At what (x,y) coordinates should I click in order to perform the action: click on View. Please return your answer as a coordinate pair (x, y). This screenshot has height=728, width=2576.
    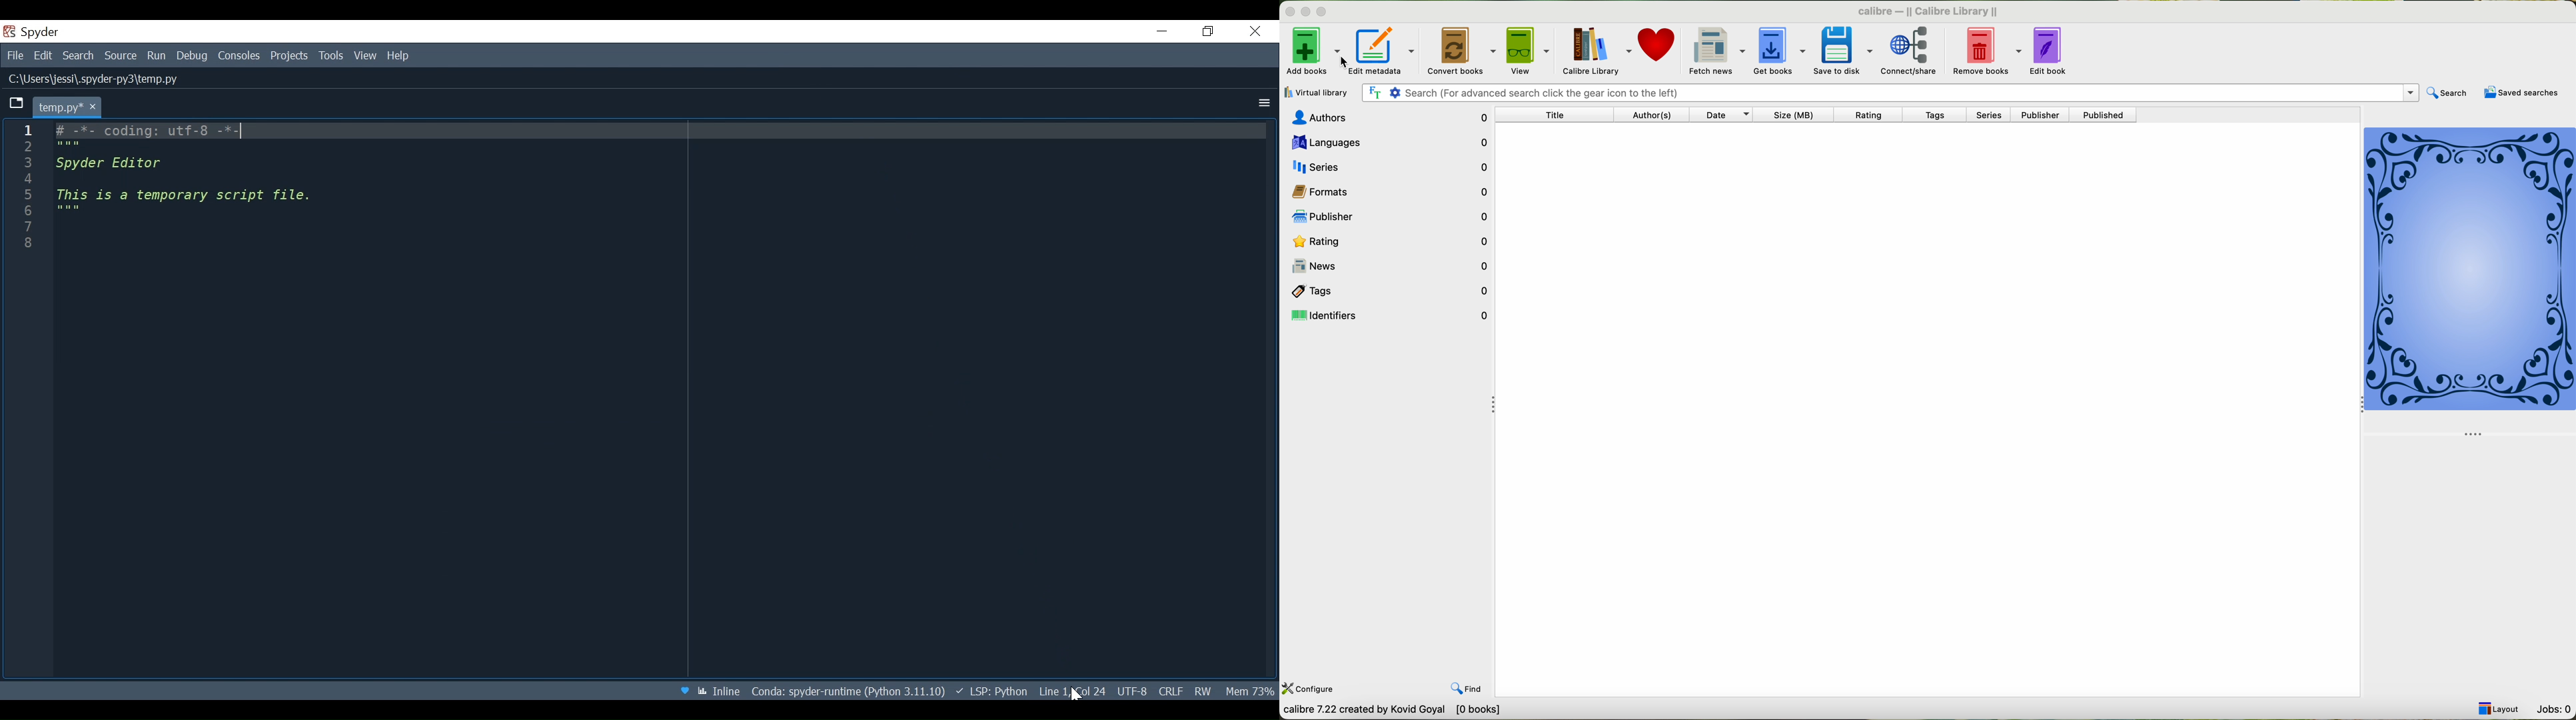
    Looking at the image, I should click on (366, 56).